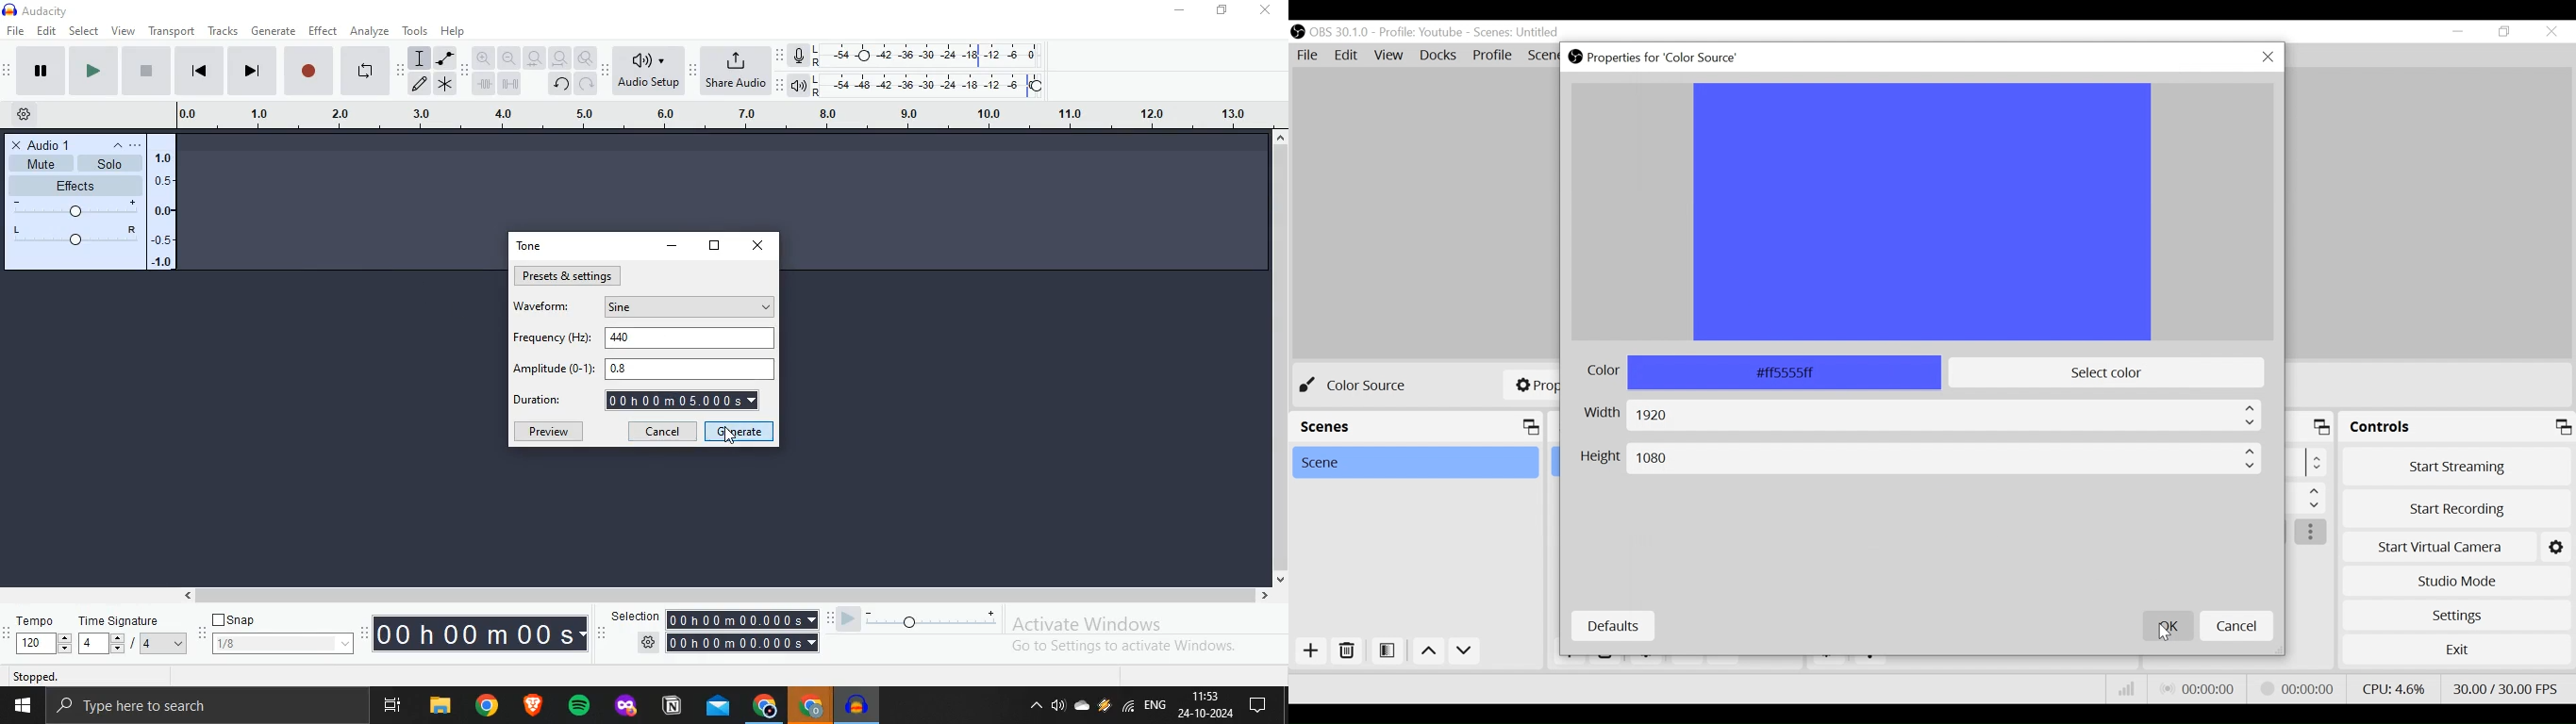  I want to click on 3.0 40 20 60 Led 80 20 10.0 10 120 130
| 1 a NT Cl, so click(761, 116).